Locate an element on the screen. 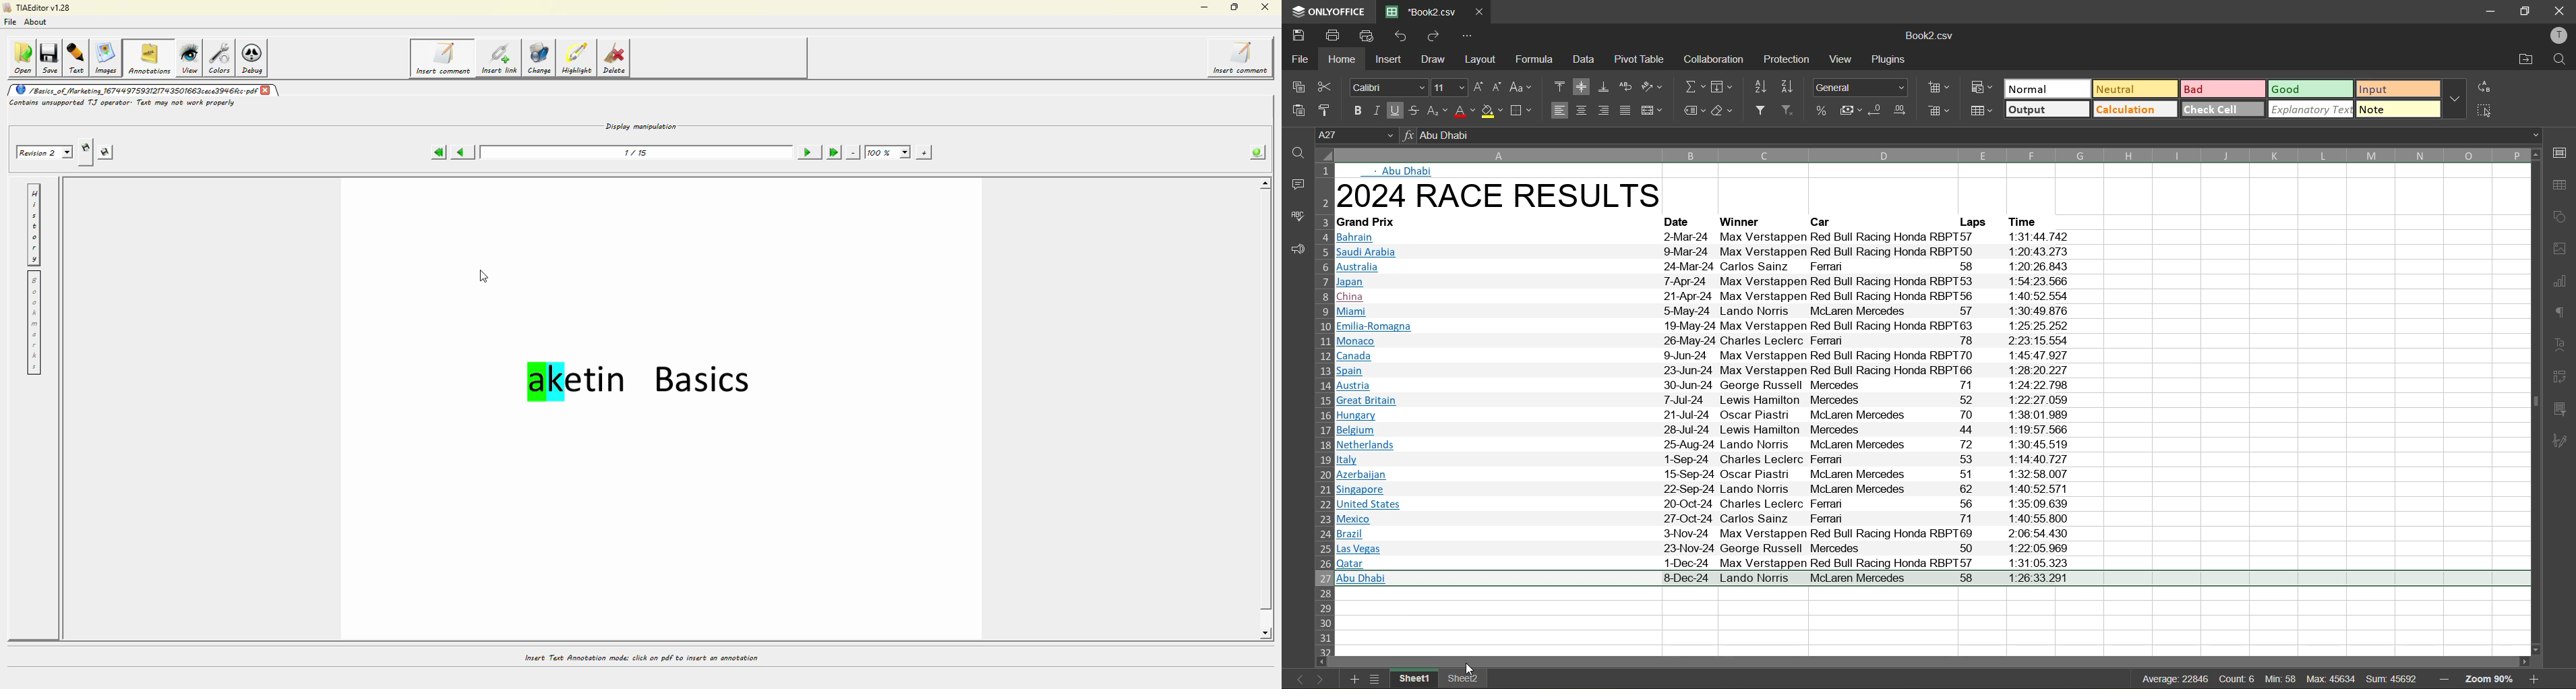 The height and width of the screenshot is (700, 2576). find is located at coordinates (2560, 60).